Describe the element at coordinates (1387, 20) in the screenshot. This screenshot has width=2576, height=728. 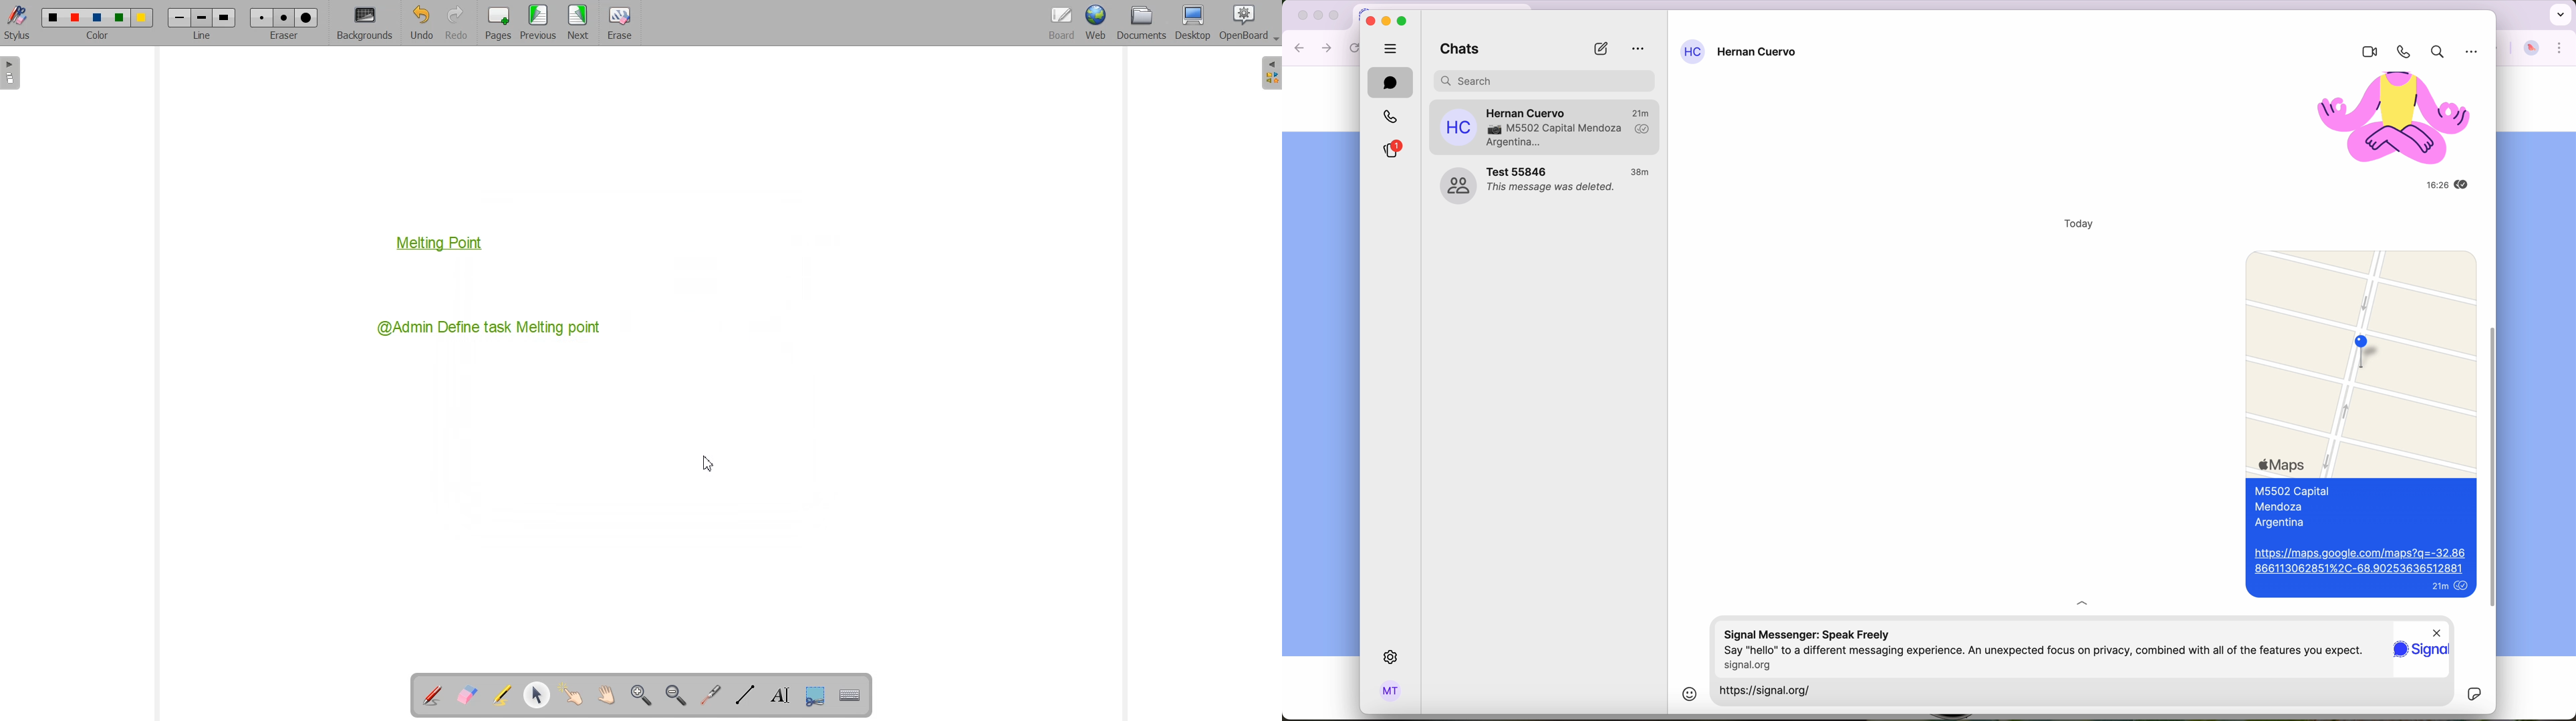
I see `screen buttons` at that location.